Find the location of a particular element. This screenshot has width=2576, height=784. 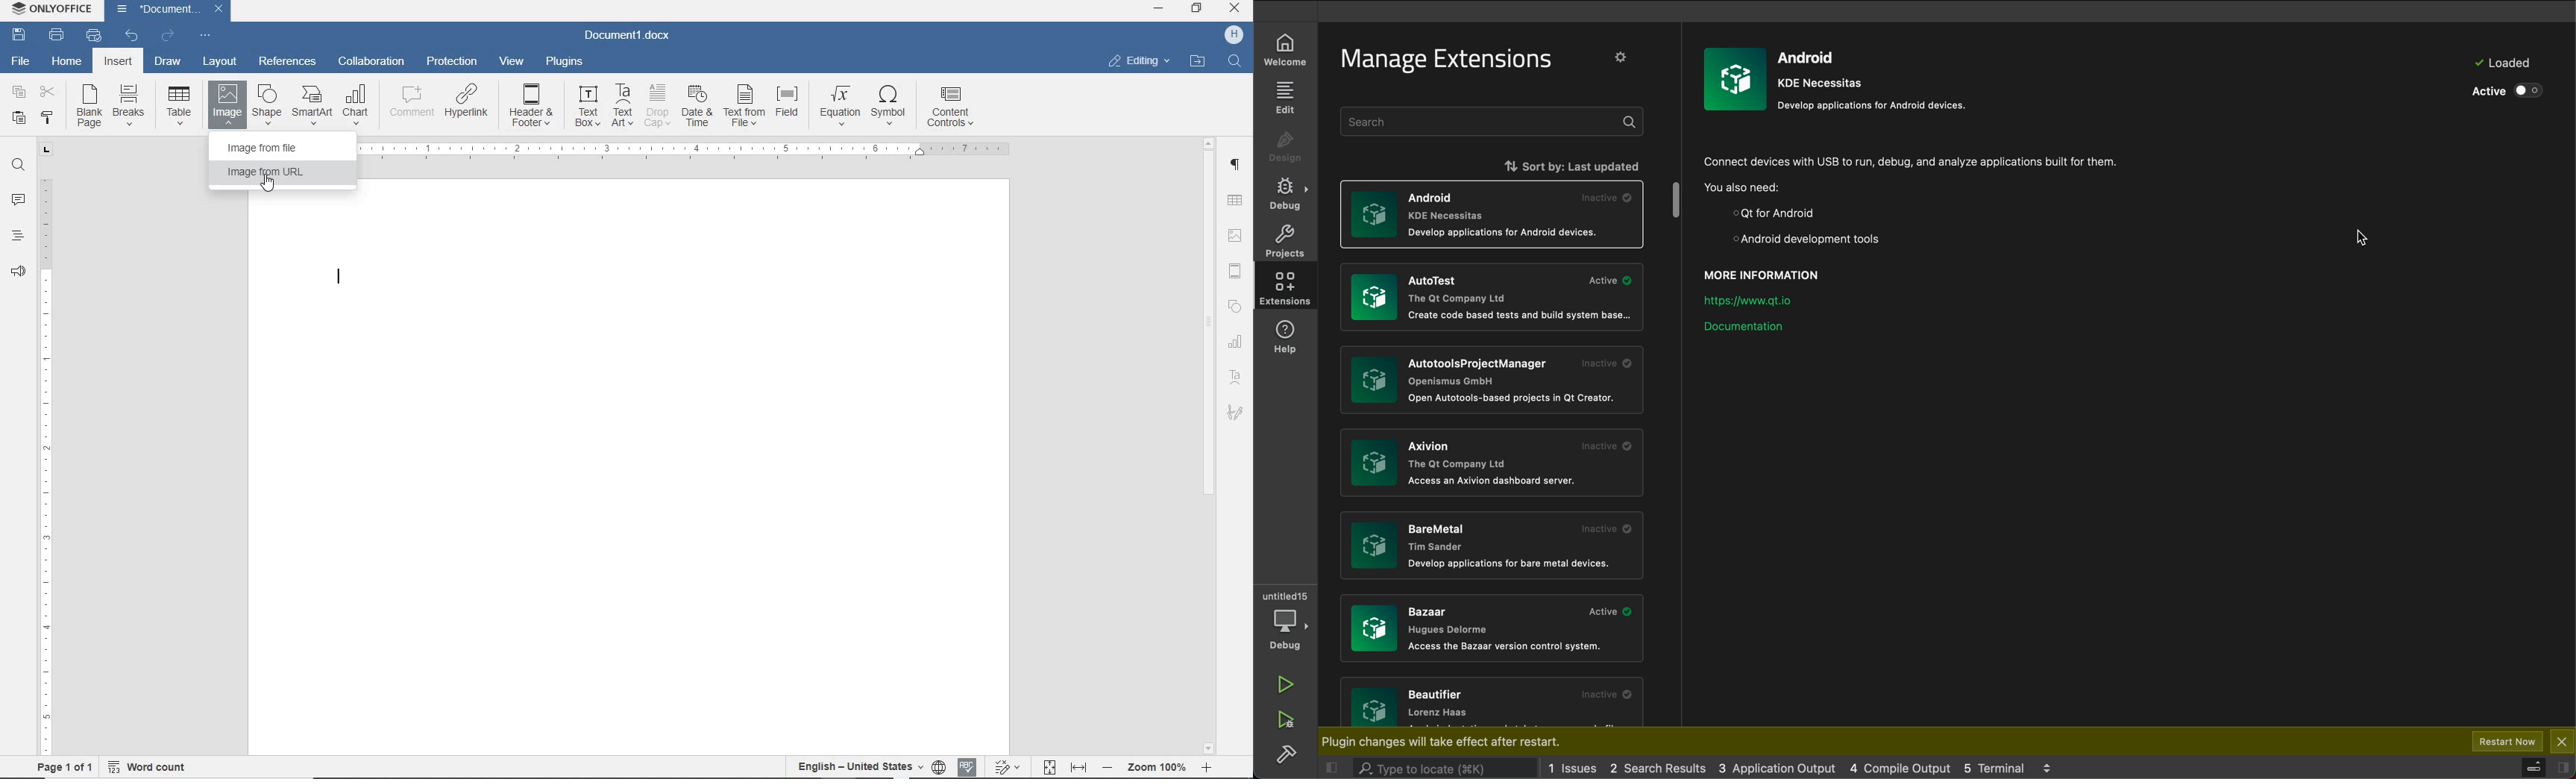

customize quick access toolbar is located at coordinates (205, 35).